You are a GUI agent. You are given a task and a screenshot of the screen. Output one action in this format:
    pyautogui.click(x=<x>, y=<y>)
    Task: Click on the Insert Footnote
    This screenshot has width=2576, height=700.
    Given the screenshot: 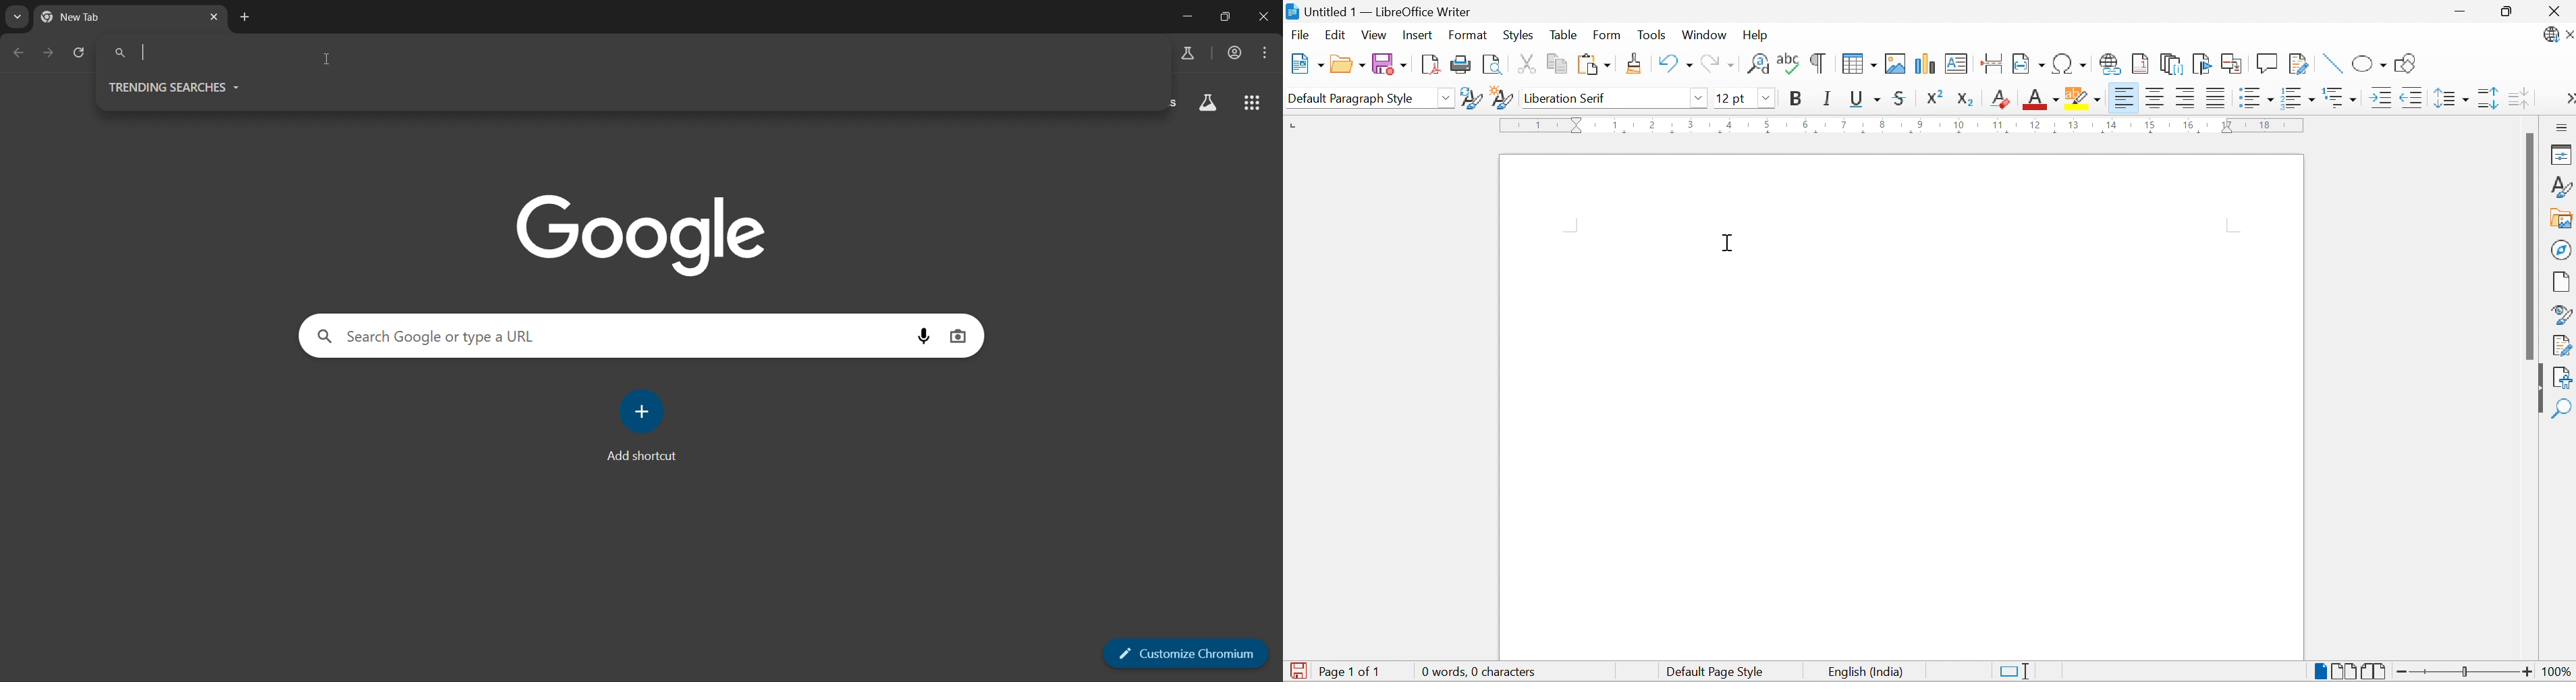 What is the action you would take?
    pyautogui.click(x=2139, y=64)
    